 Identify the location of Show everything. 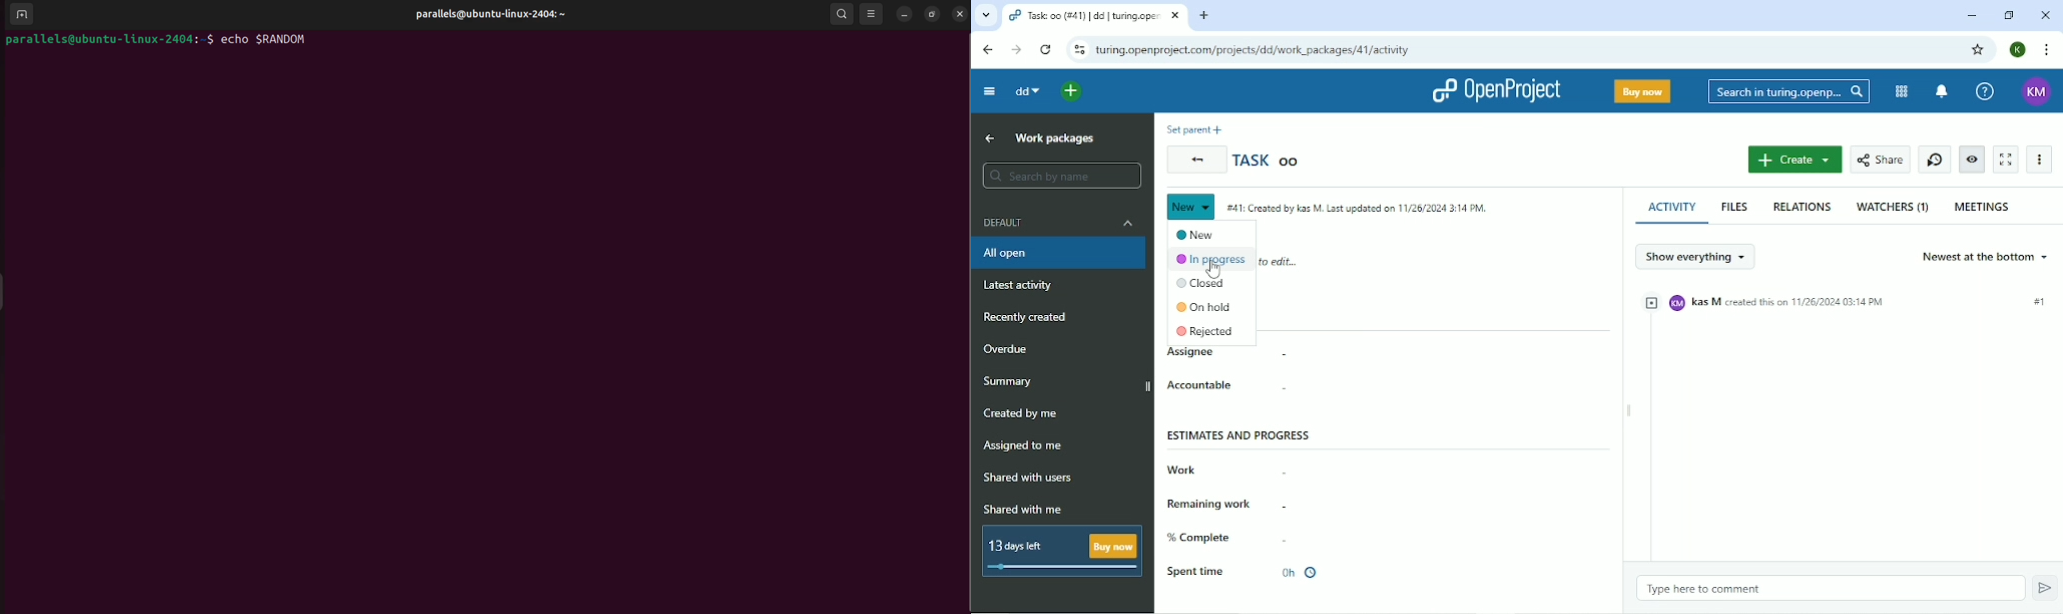
(1696, 255).